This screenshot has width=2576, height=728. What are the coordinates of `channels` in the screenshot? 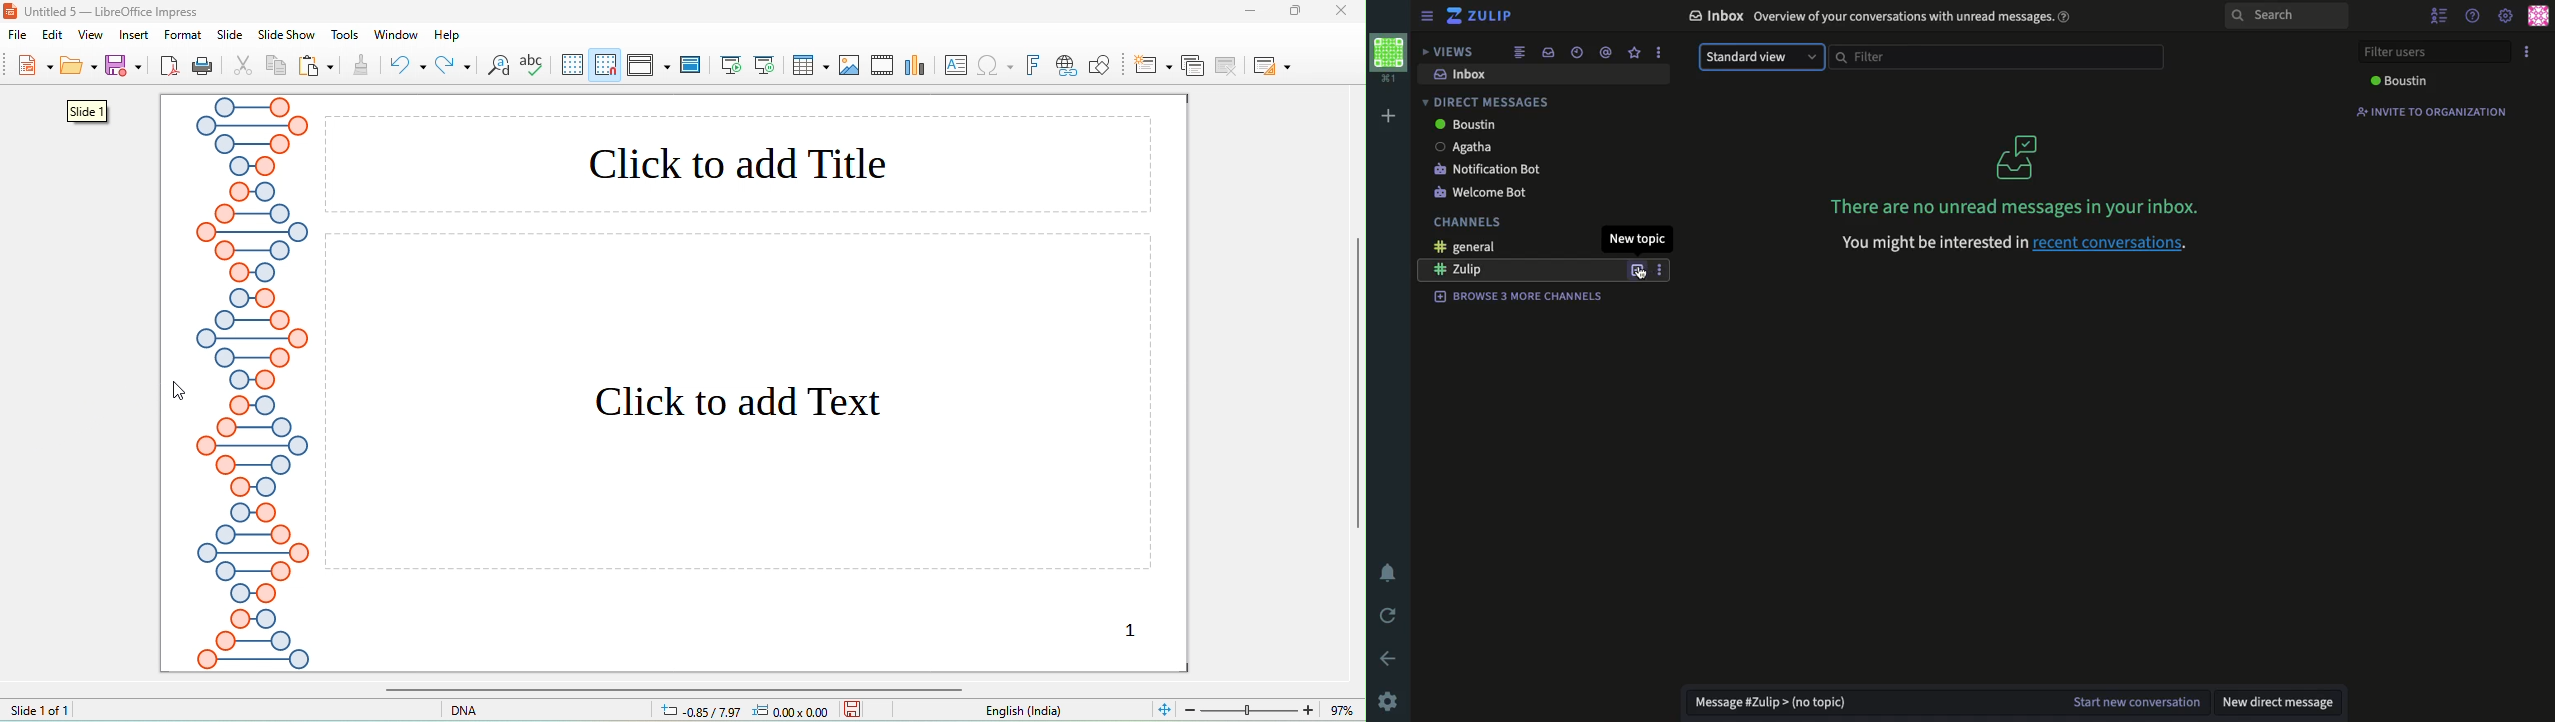 It's located at (1463, 221).